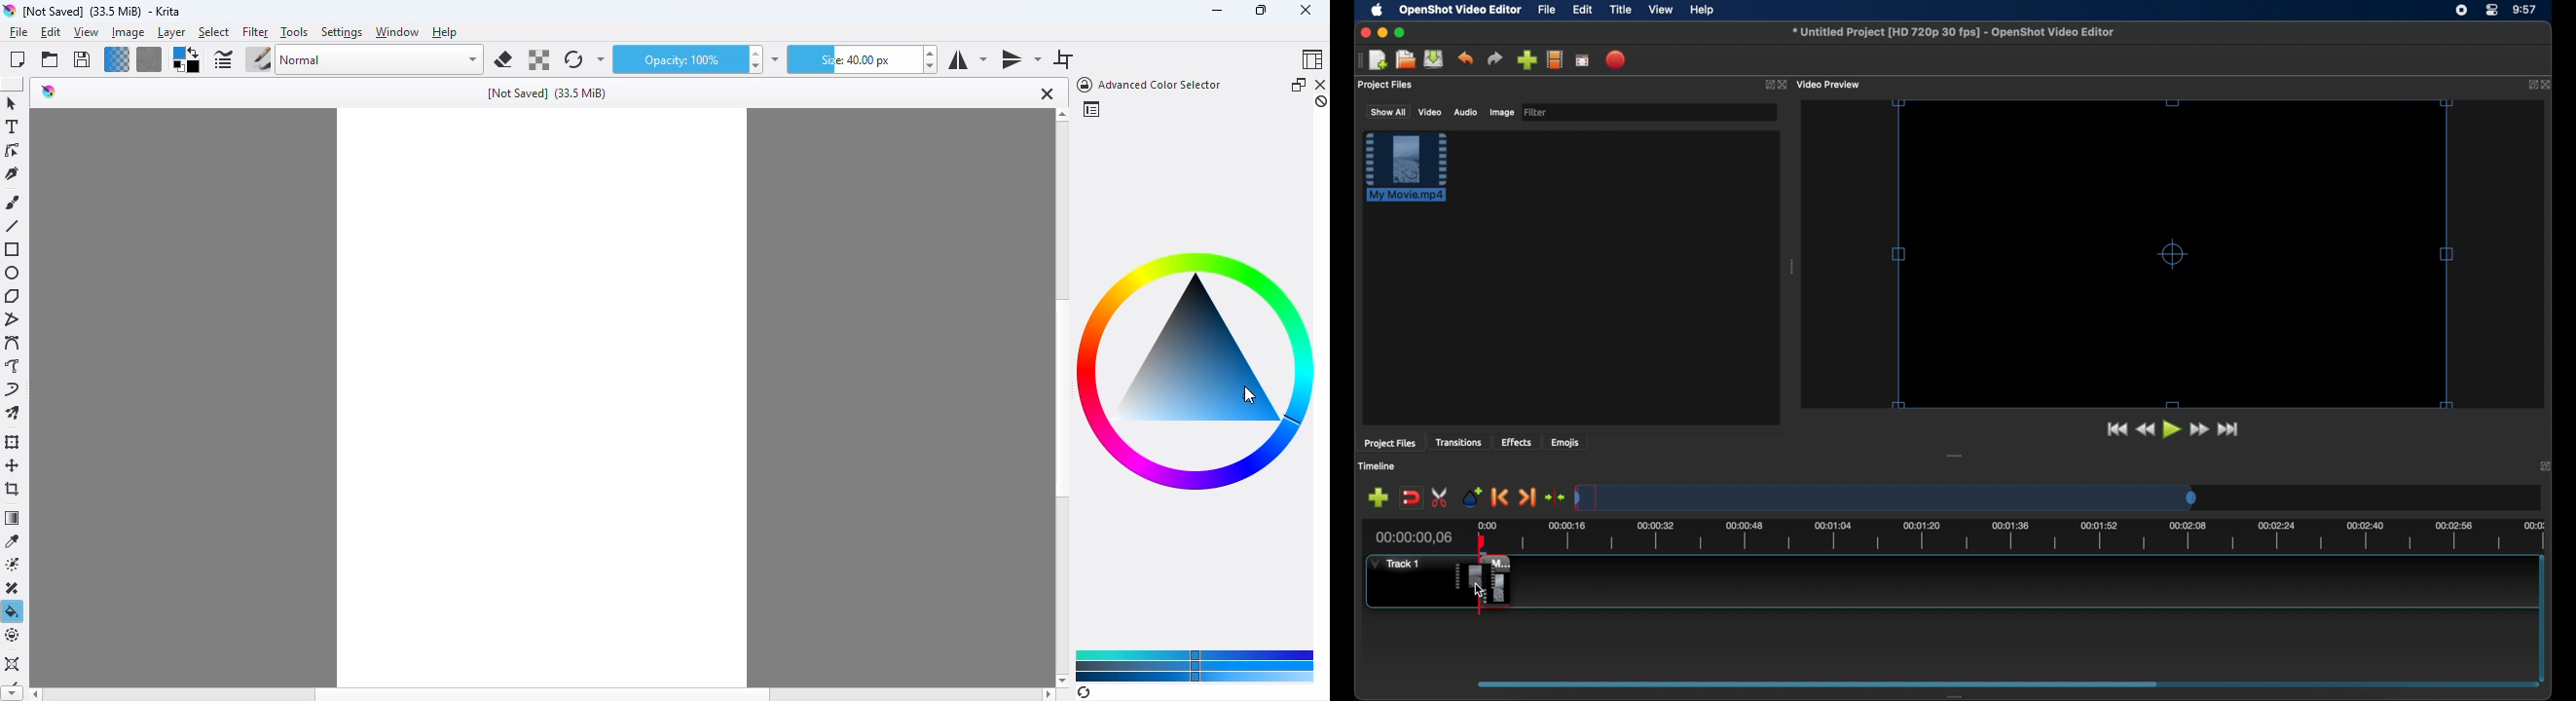 The image size is (2576, 728). What do you see at coordinates (1488, 524) in the screenshot?
I see `0.00` at bounding box center [1488, 524].